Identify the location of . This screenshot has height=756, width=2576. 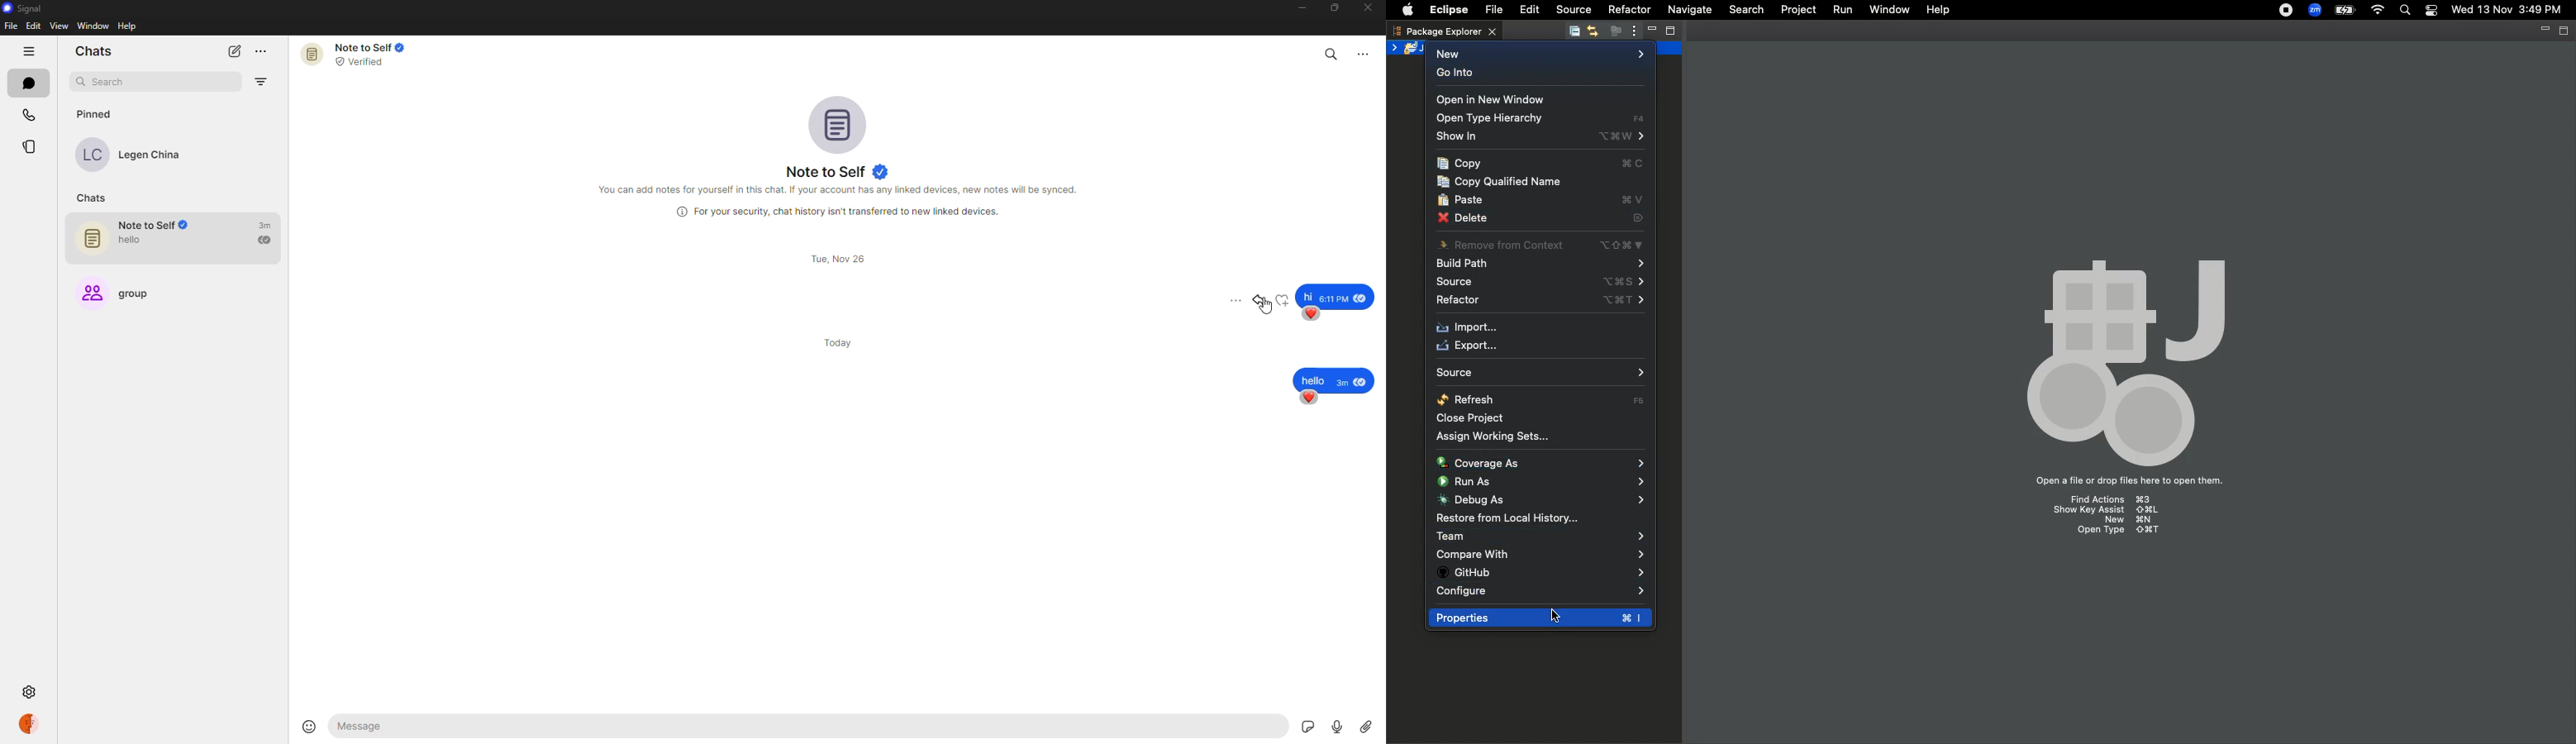
(1562, 621).